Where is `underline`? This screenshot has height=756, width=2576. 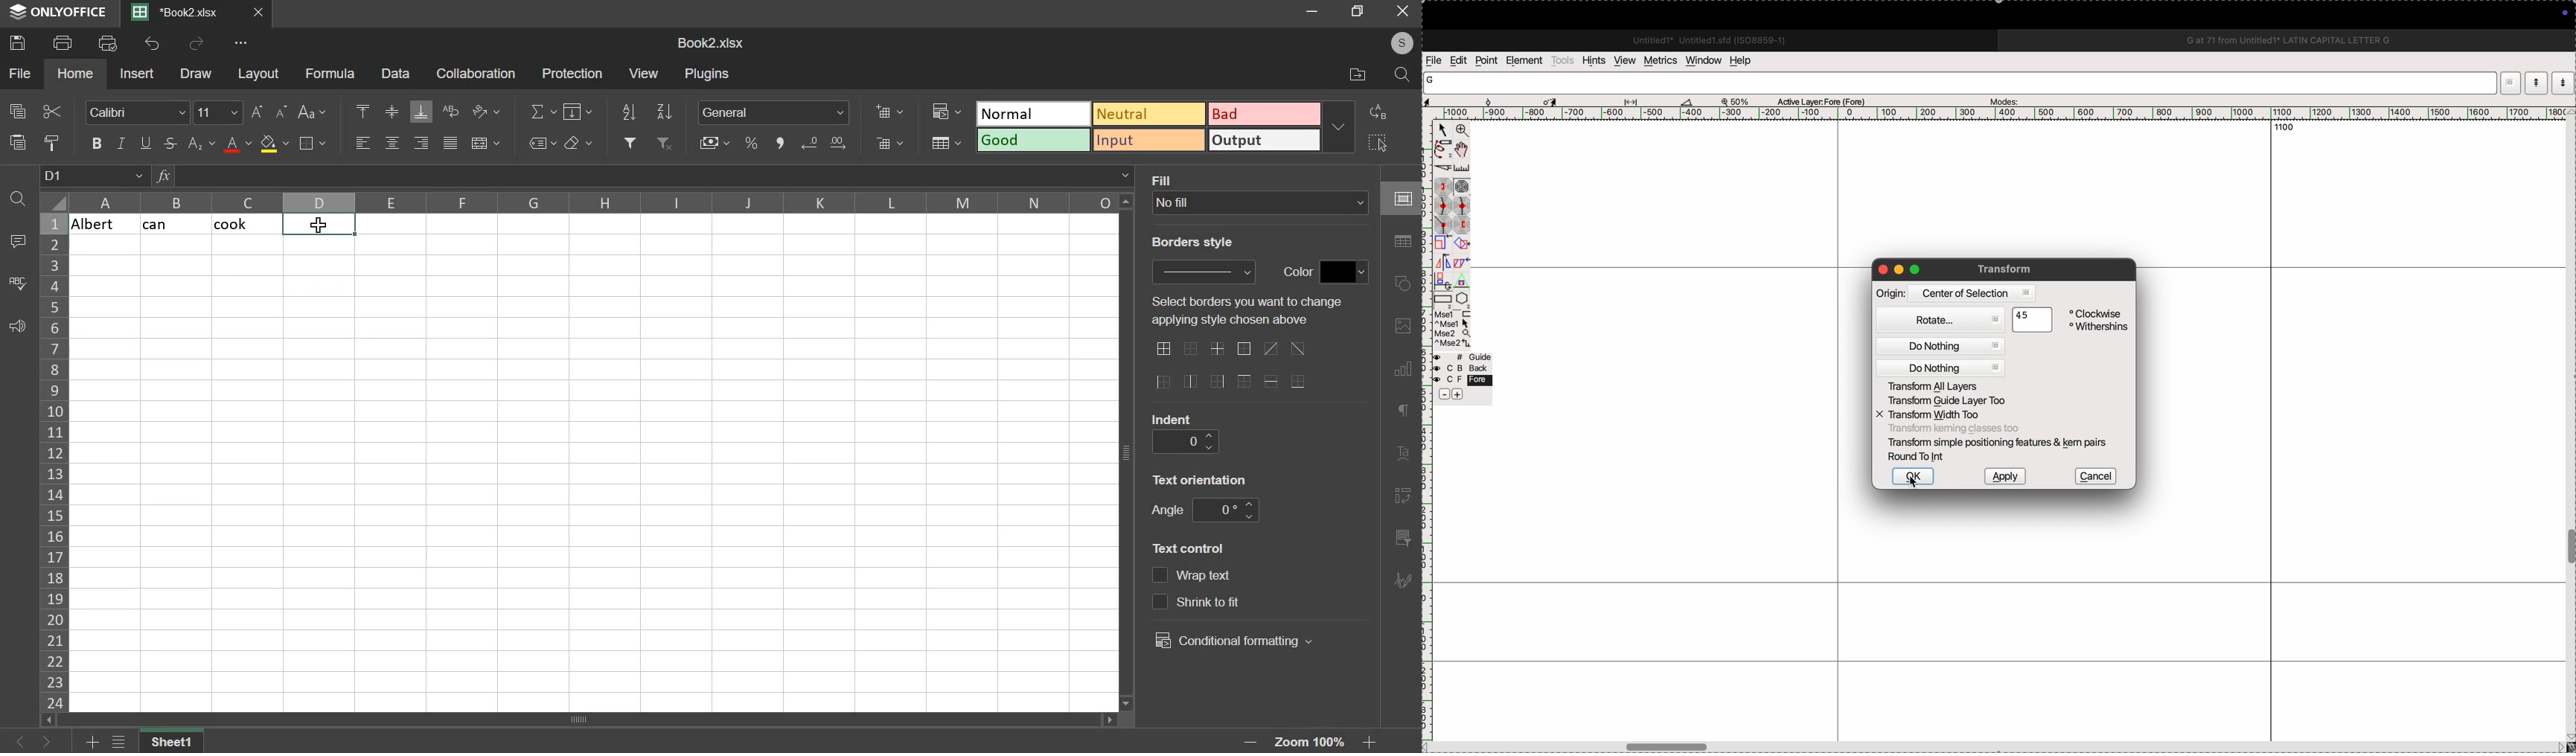 underline is located at coordinates (147, 143).